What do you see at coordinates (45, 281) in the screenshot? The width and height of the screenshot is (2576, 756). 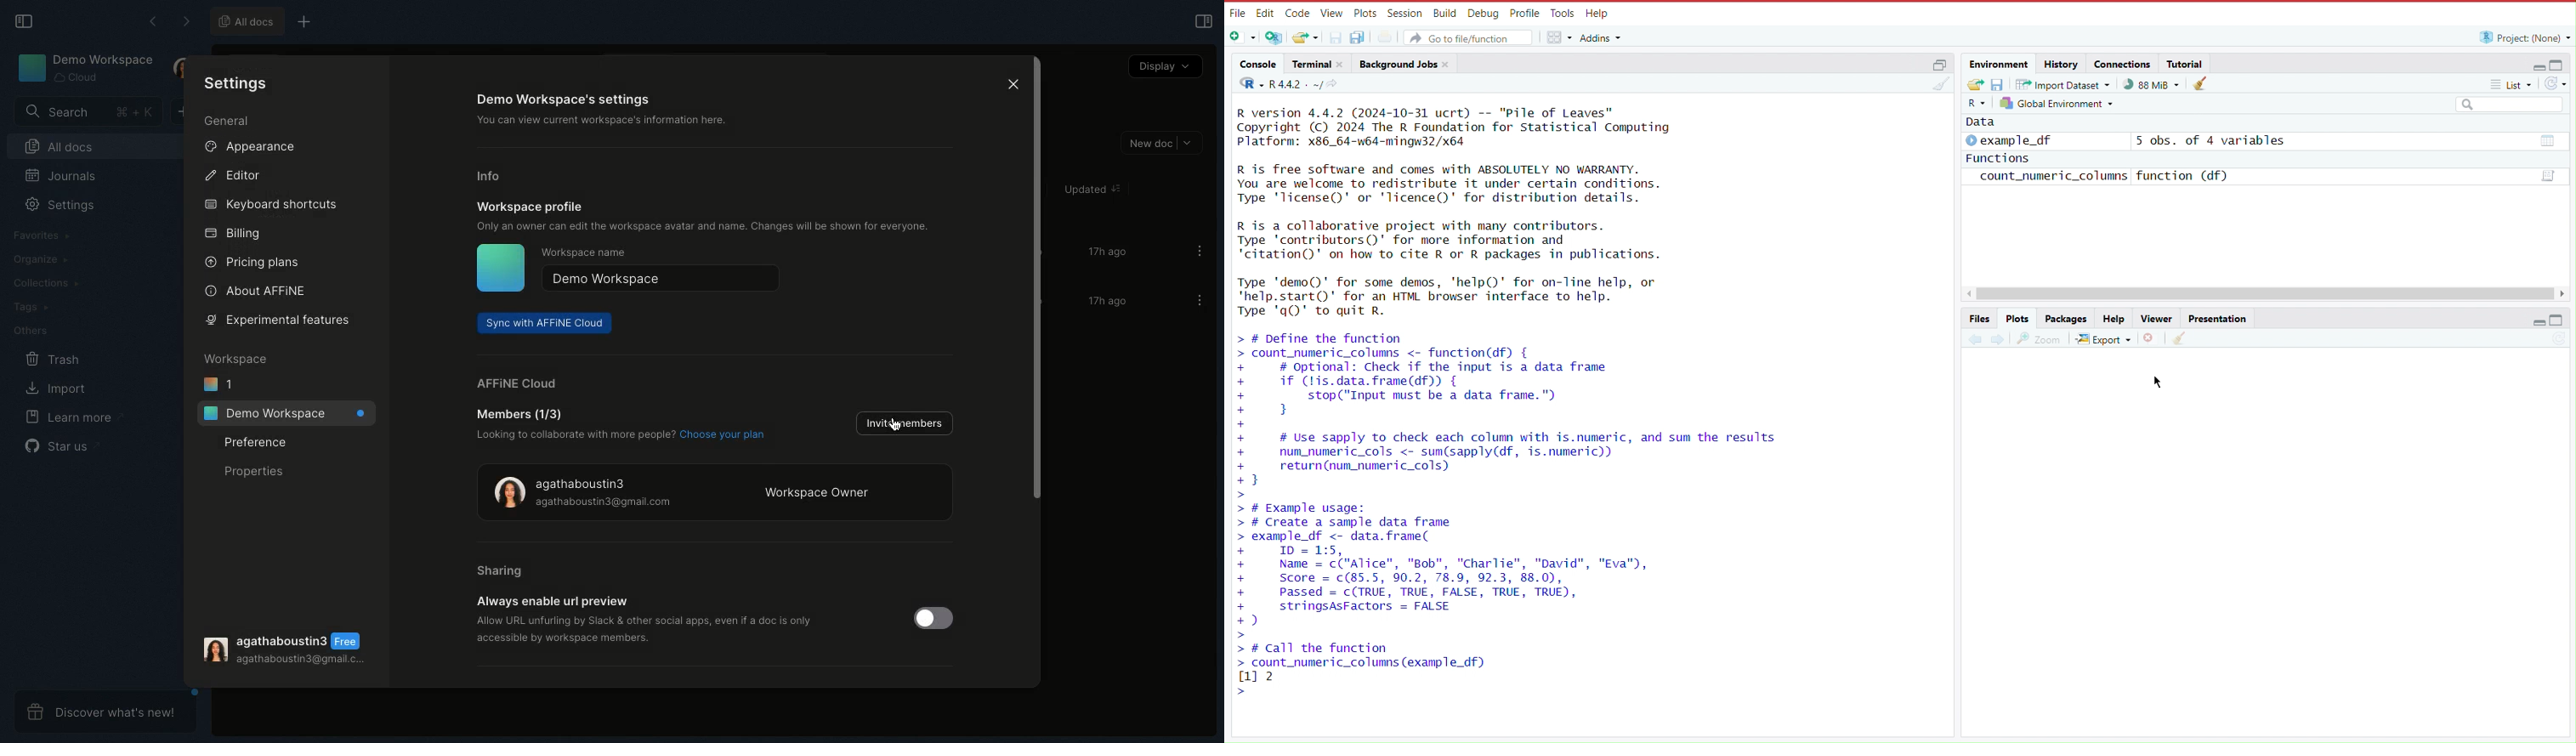 I see `Collections` at bounding box center [45, 281].